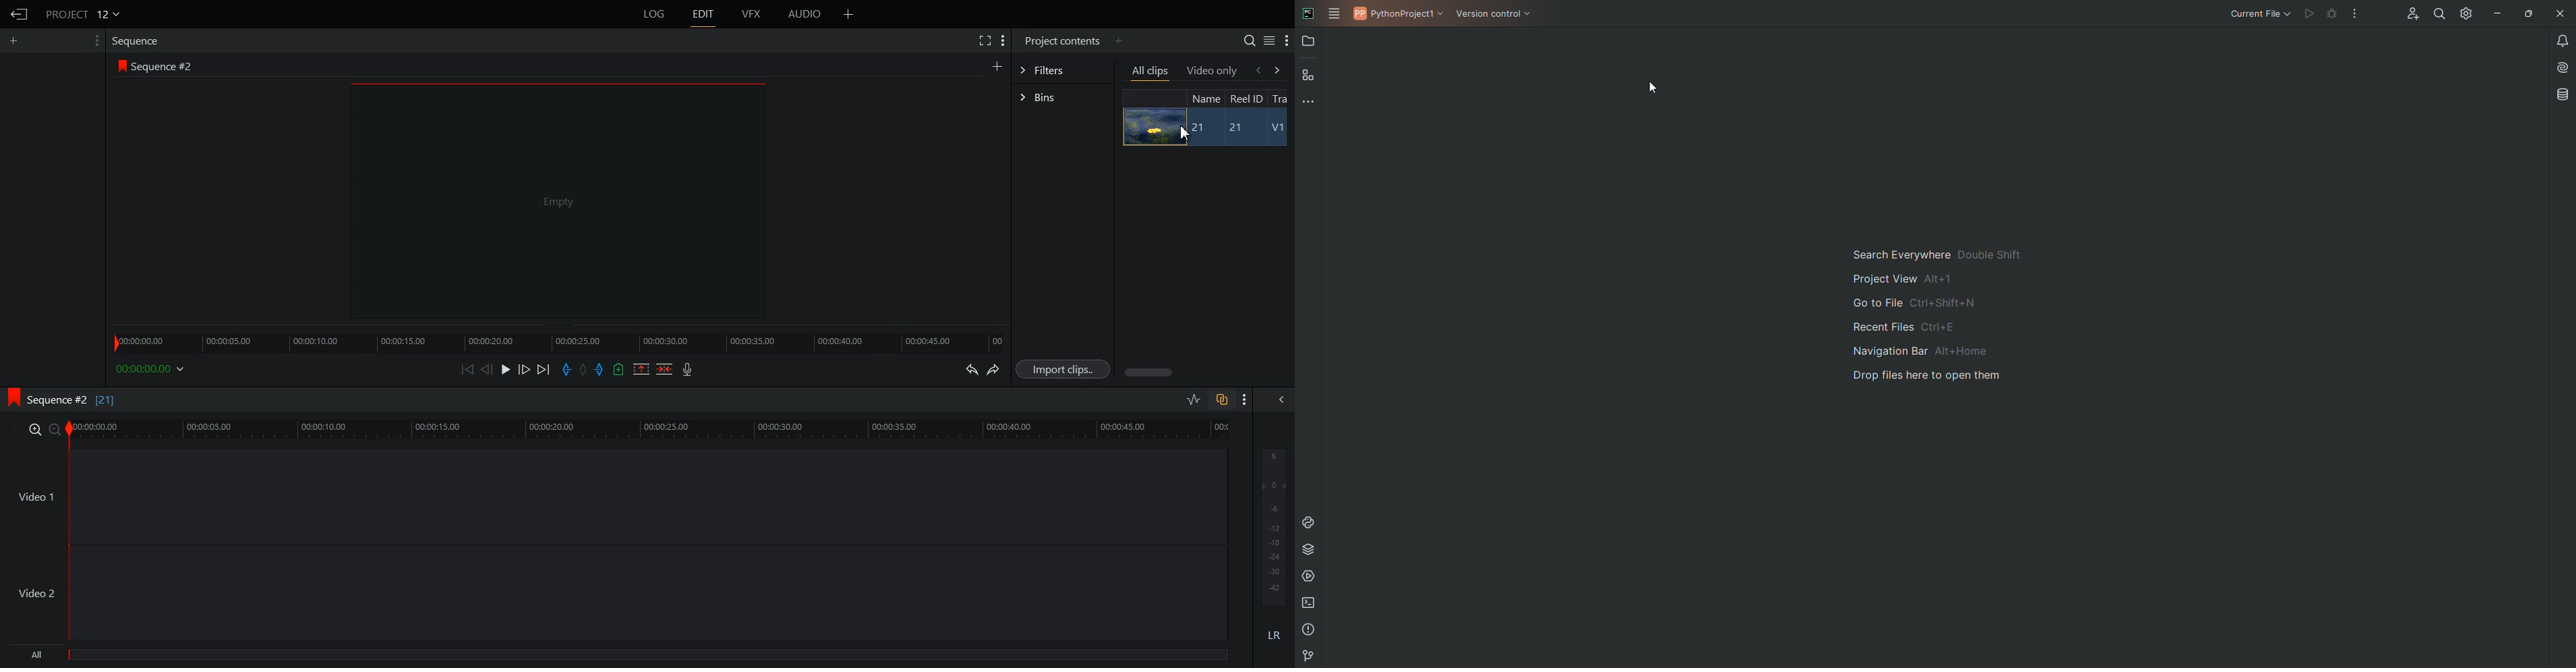 The height and width of the screenshot is (672, 2576). What do you see at coordinates (1278, 399) in the screenshot?
I see `Show the full audio mix` at bounding box center [1278, 399].